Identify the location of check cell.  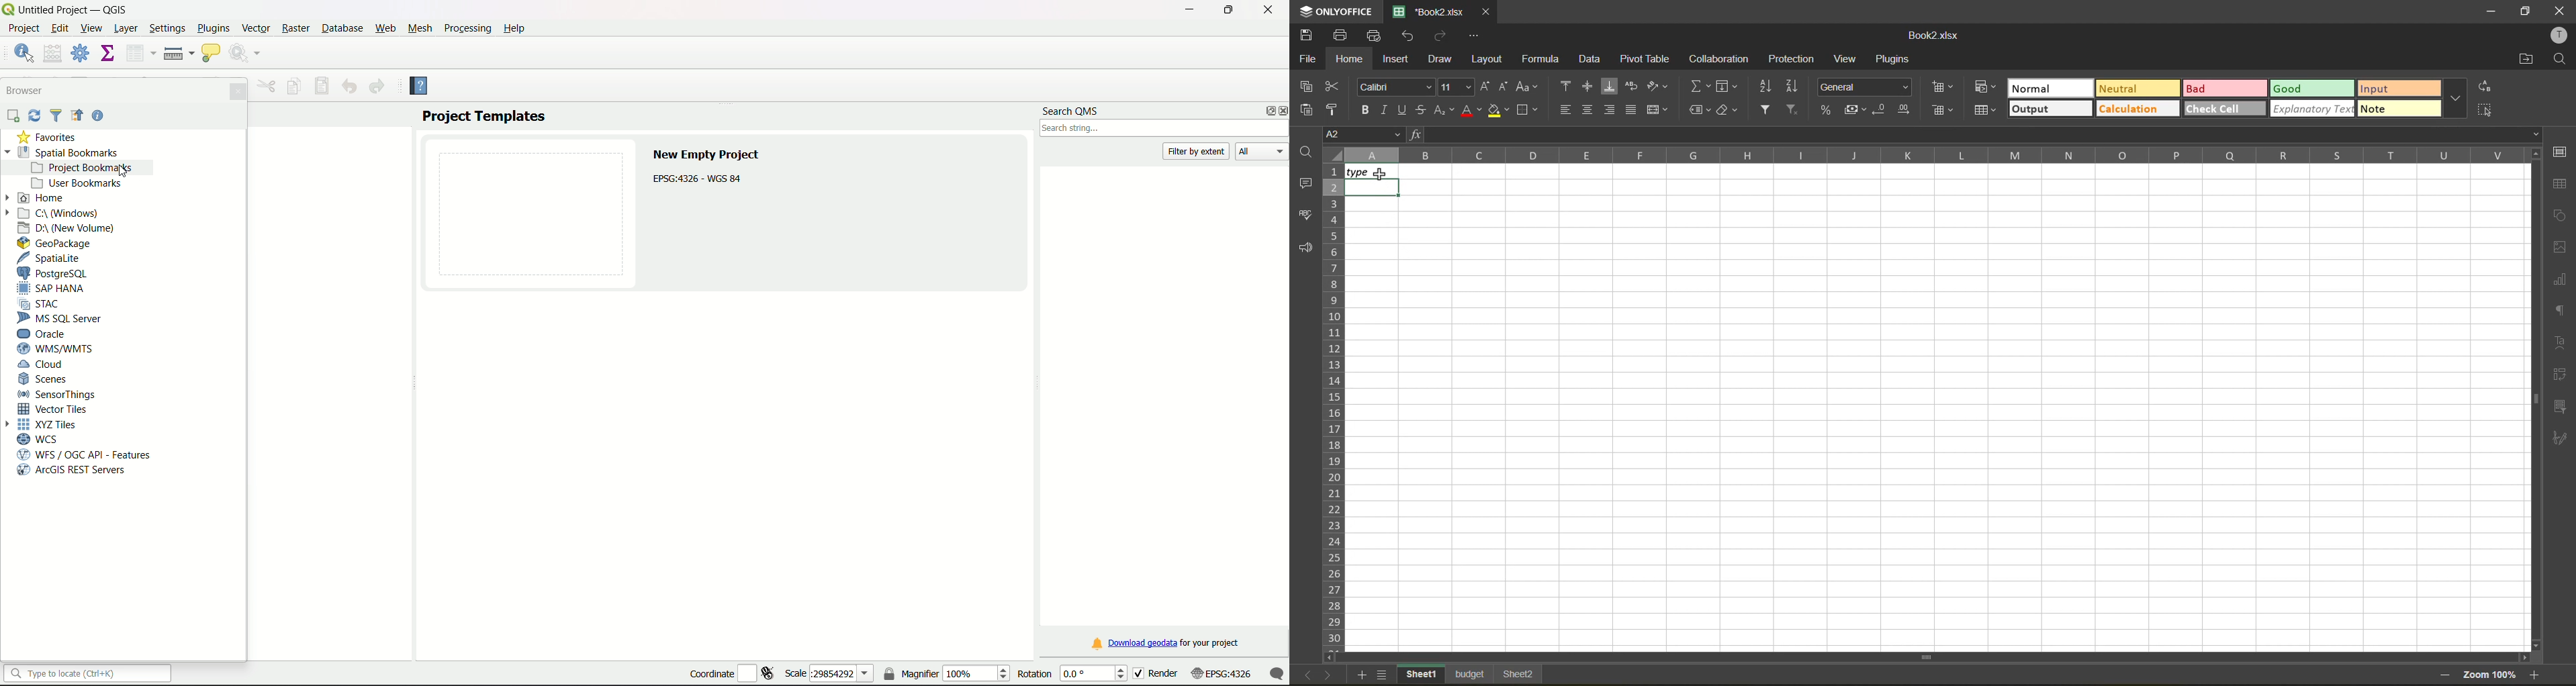
(2224, 109).